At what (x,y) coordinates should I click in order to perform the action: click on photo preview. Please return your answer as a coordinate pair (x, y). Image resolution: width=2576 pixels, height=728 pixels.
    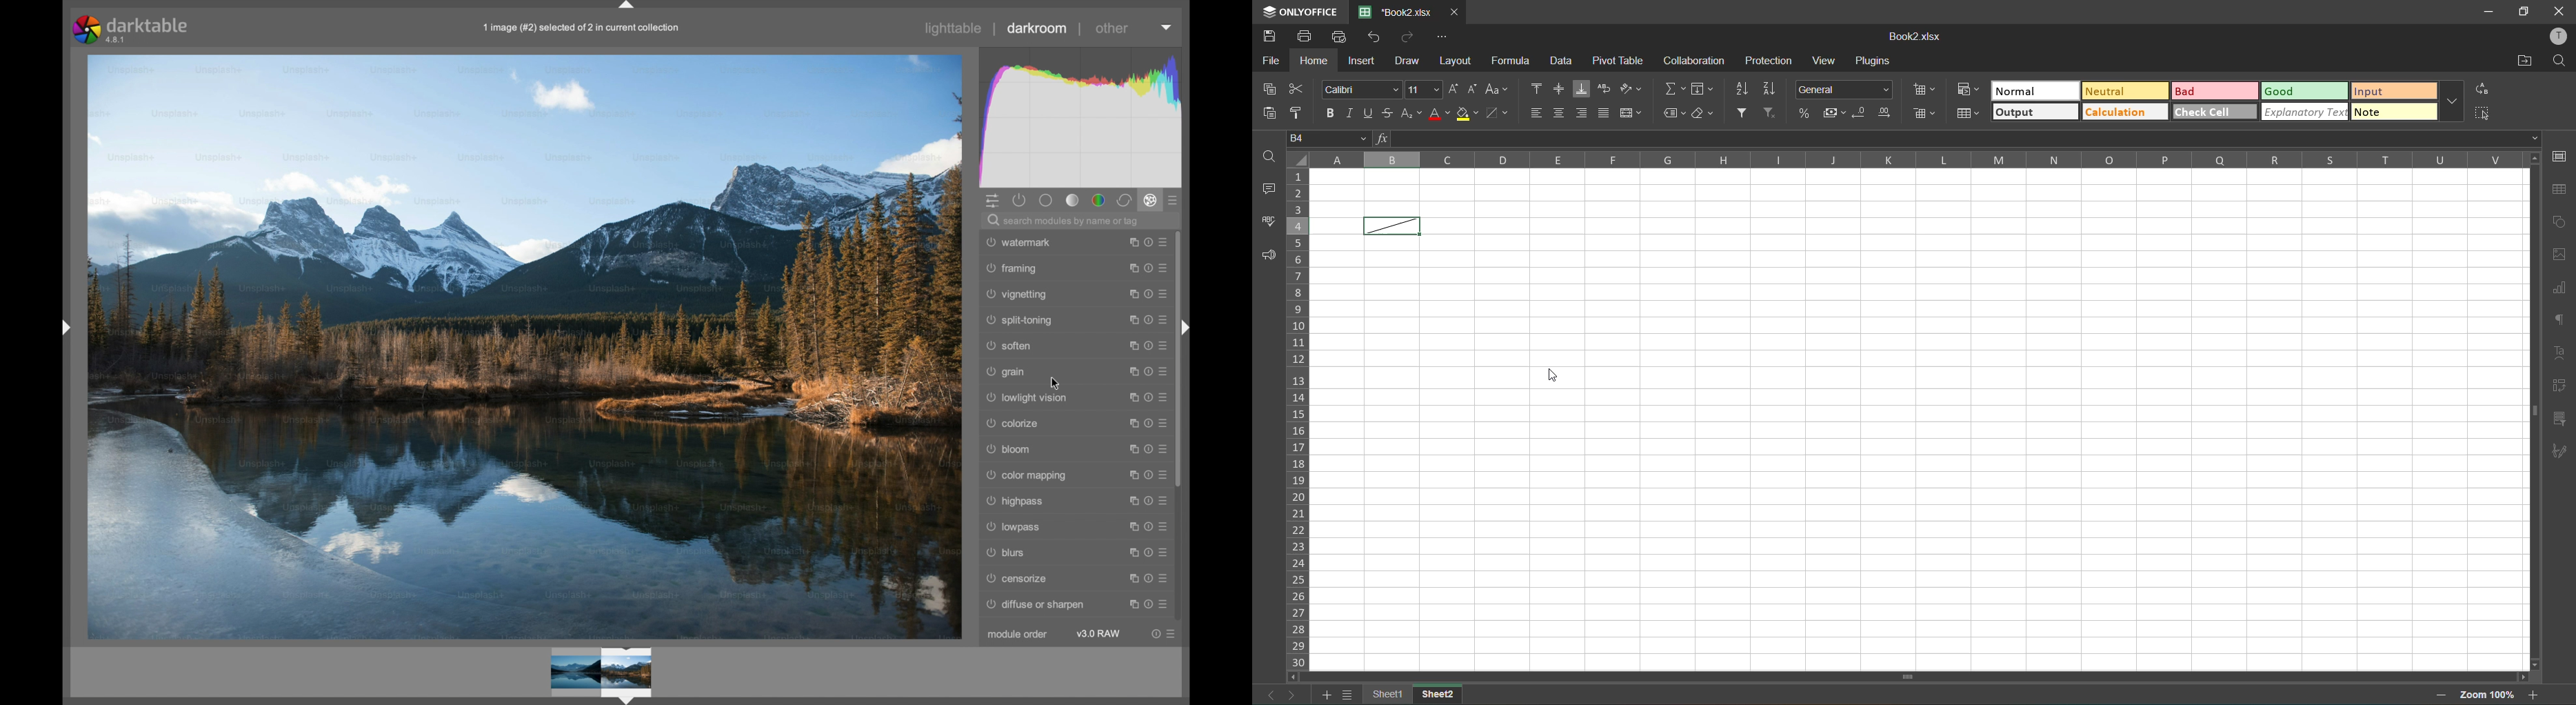
    Looking at the image, I should click on (526, 346).